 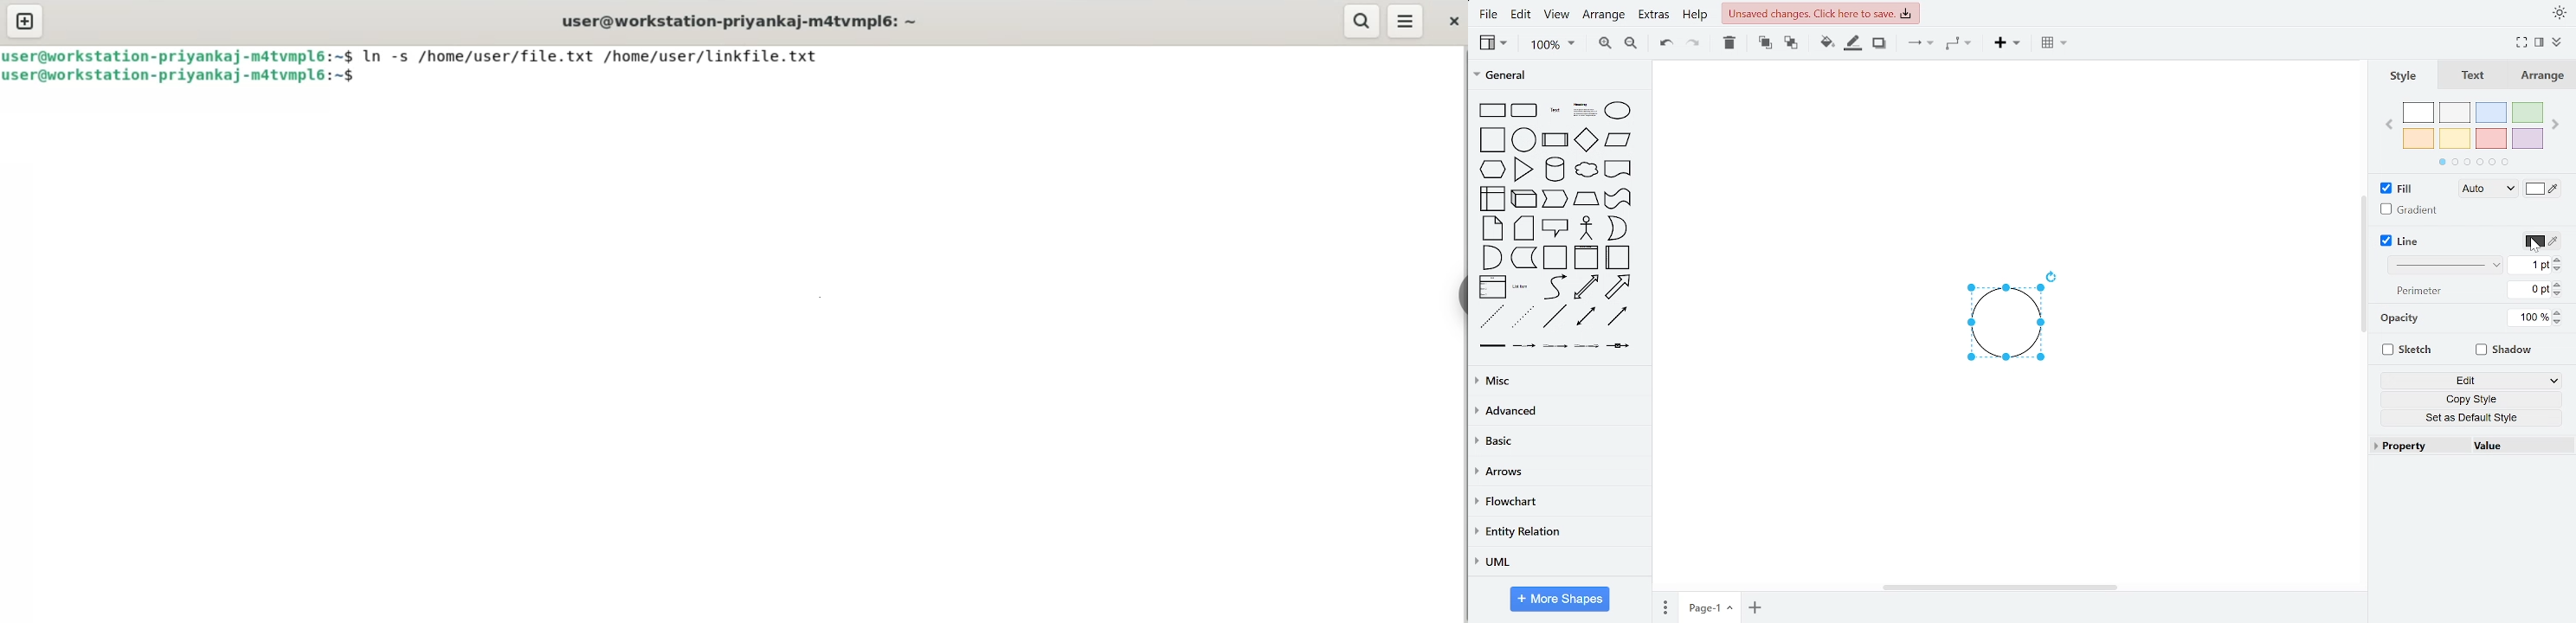 I want to click on increase opacity, so click(x=2560, y=312).